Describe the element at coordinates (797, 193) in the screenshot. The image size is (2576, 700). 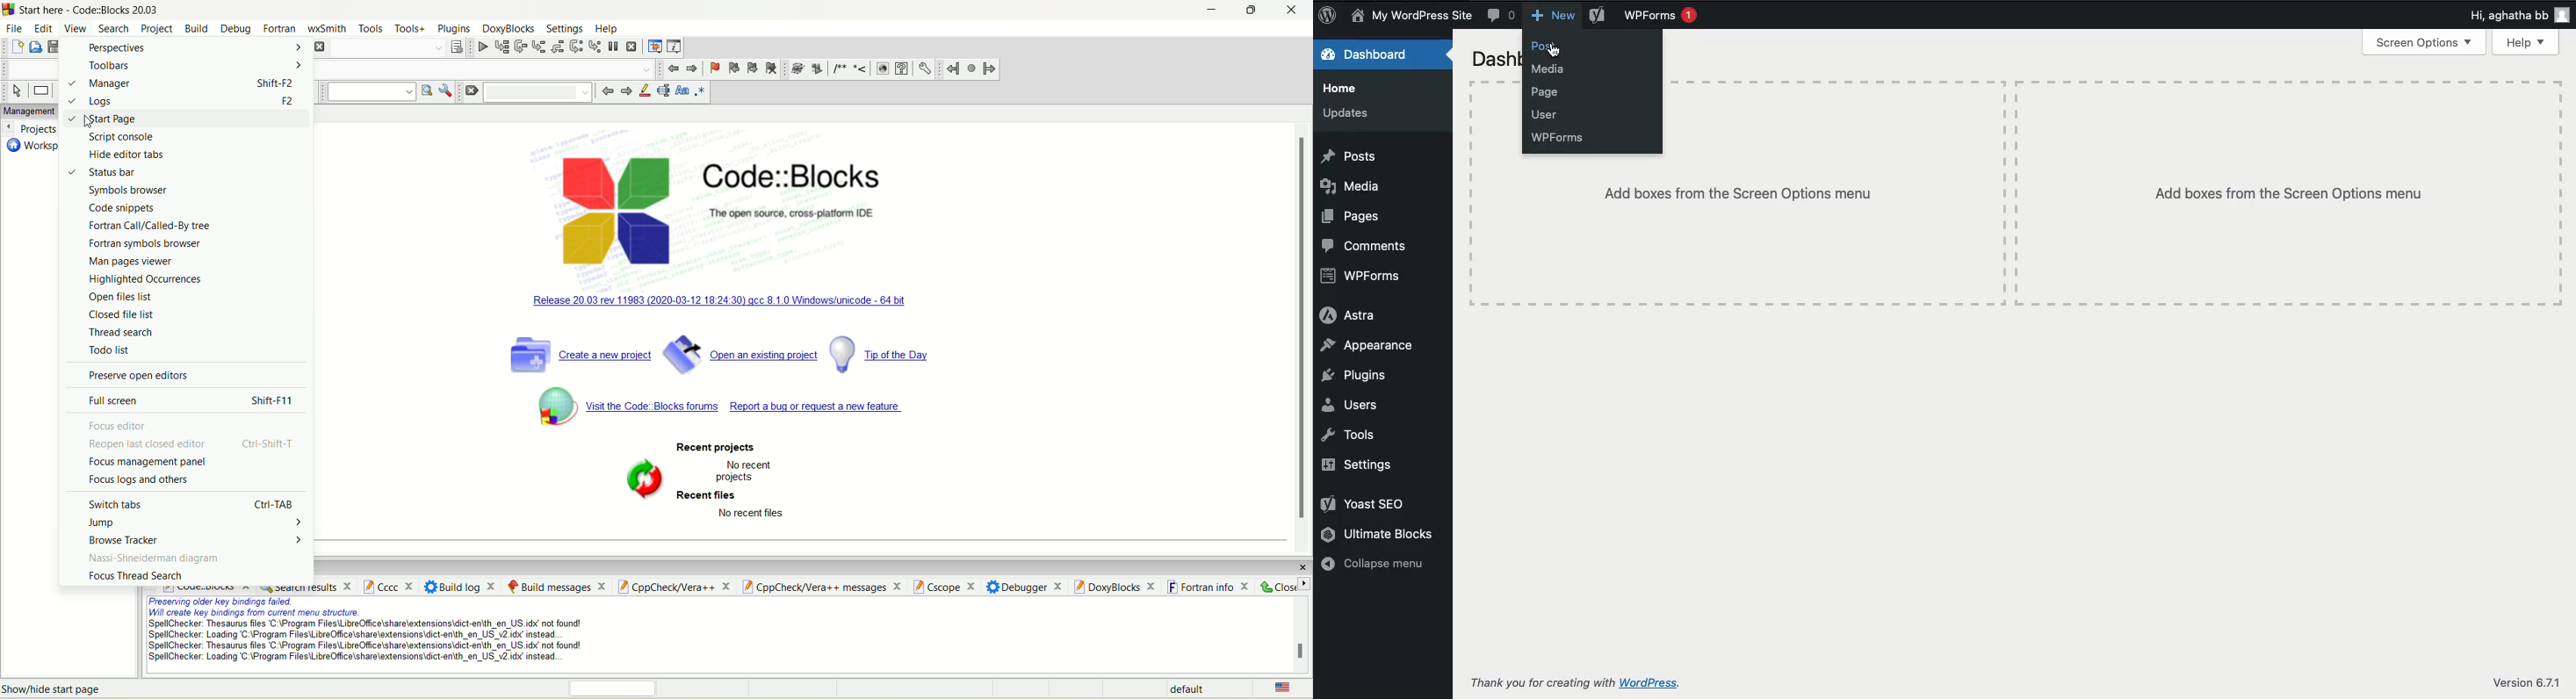
I see `Code::Blocks
The open source, cross-platform IDE` at that location.